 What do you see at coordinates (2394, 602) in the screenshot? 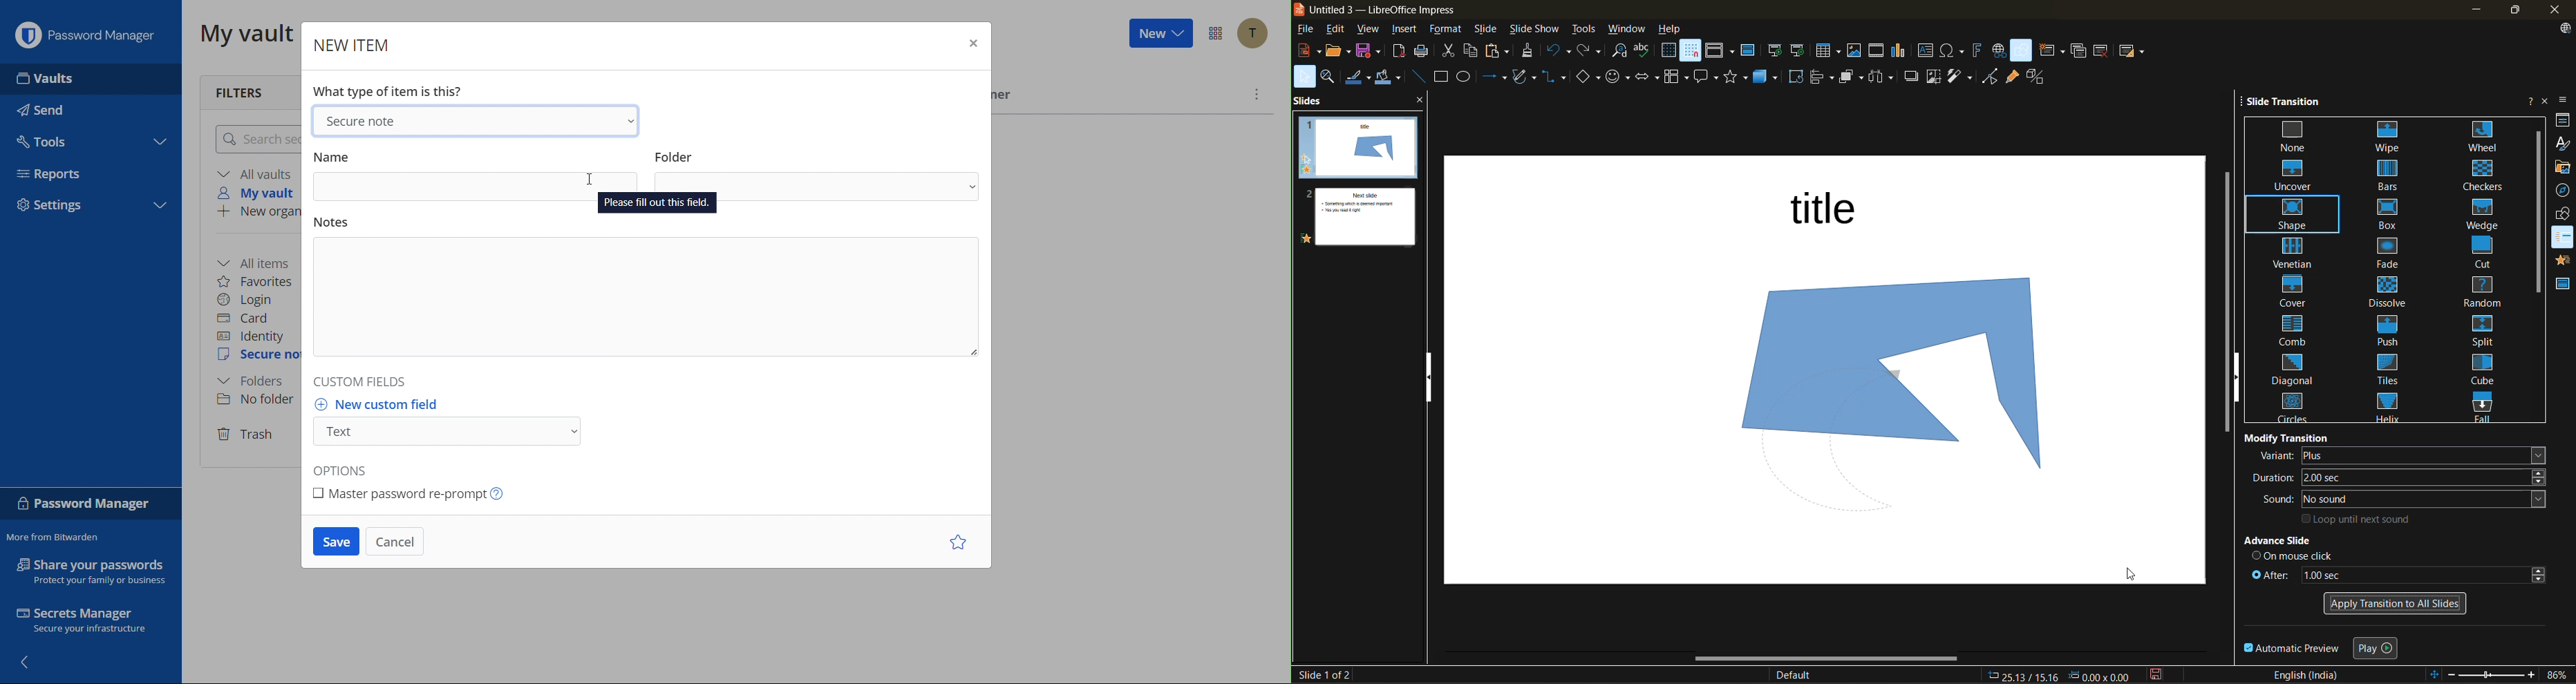
I see `apply transition to all slides` at bounding box center [2394, 602].